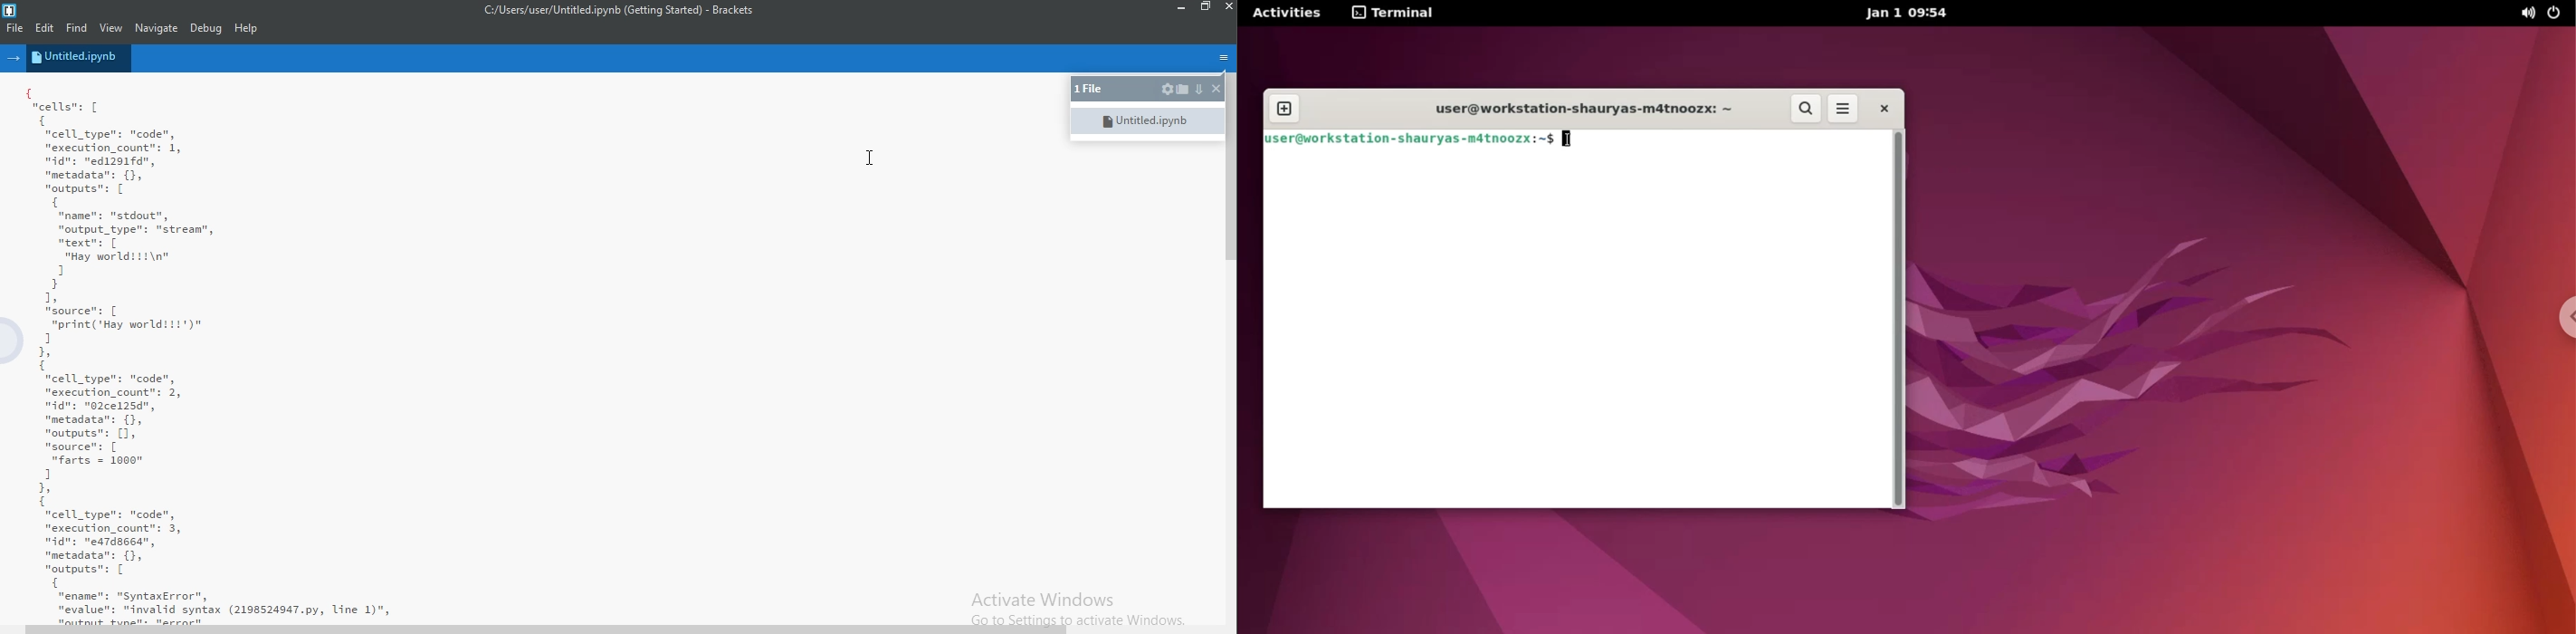  I want to click on Edit, so click(48, 28).